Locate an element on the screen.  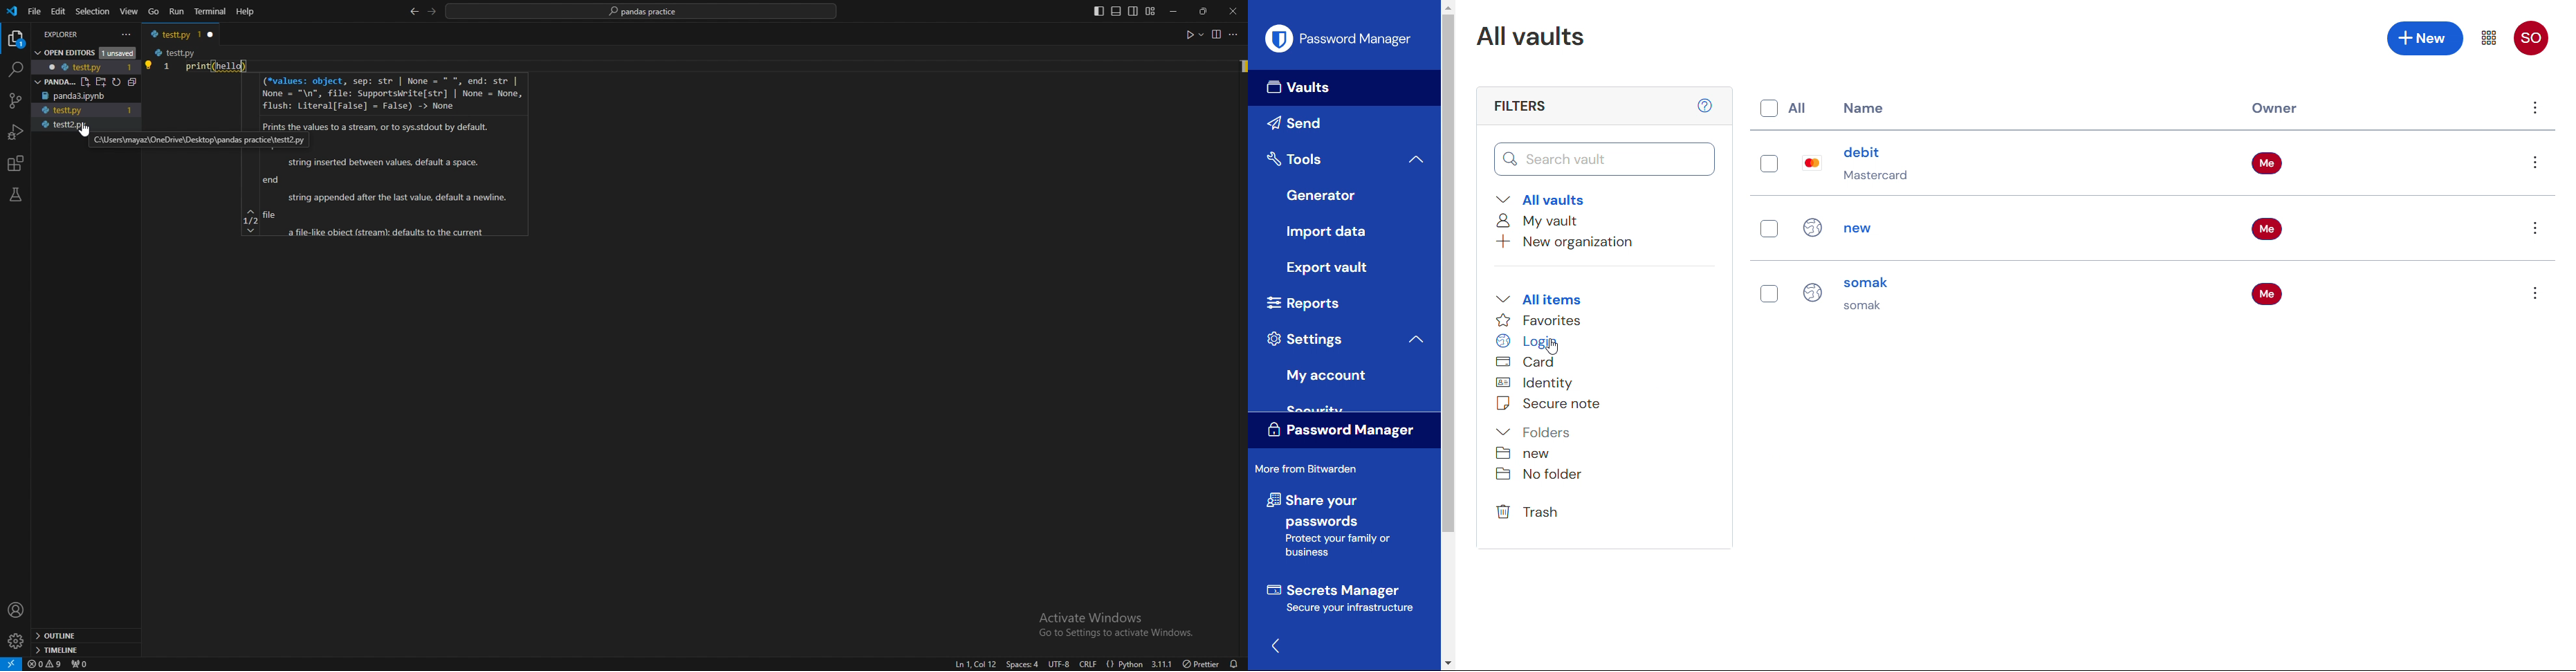
view is located at coordinates (1216, 34).